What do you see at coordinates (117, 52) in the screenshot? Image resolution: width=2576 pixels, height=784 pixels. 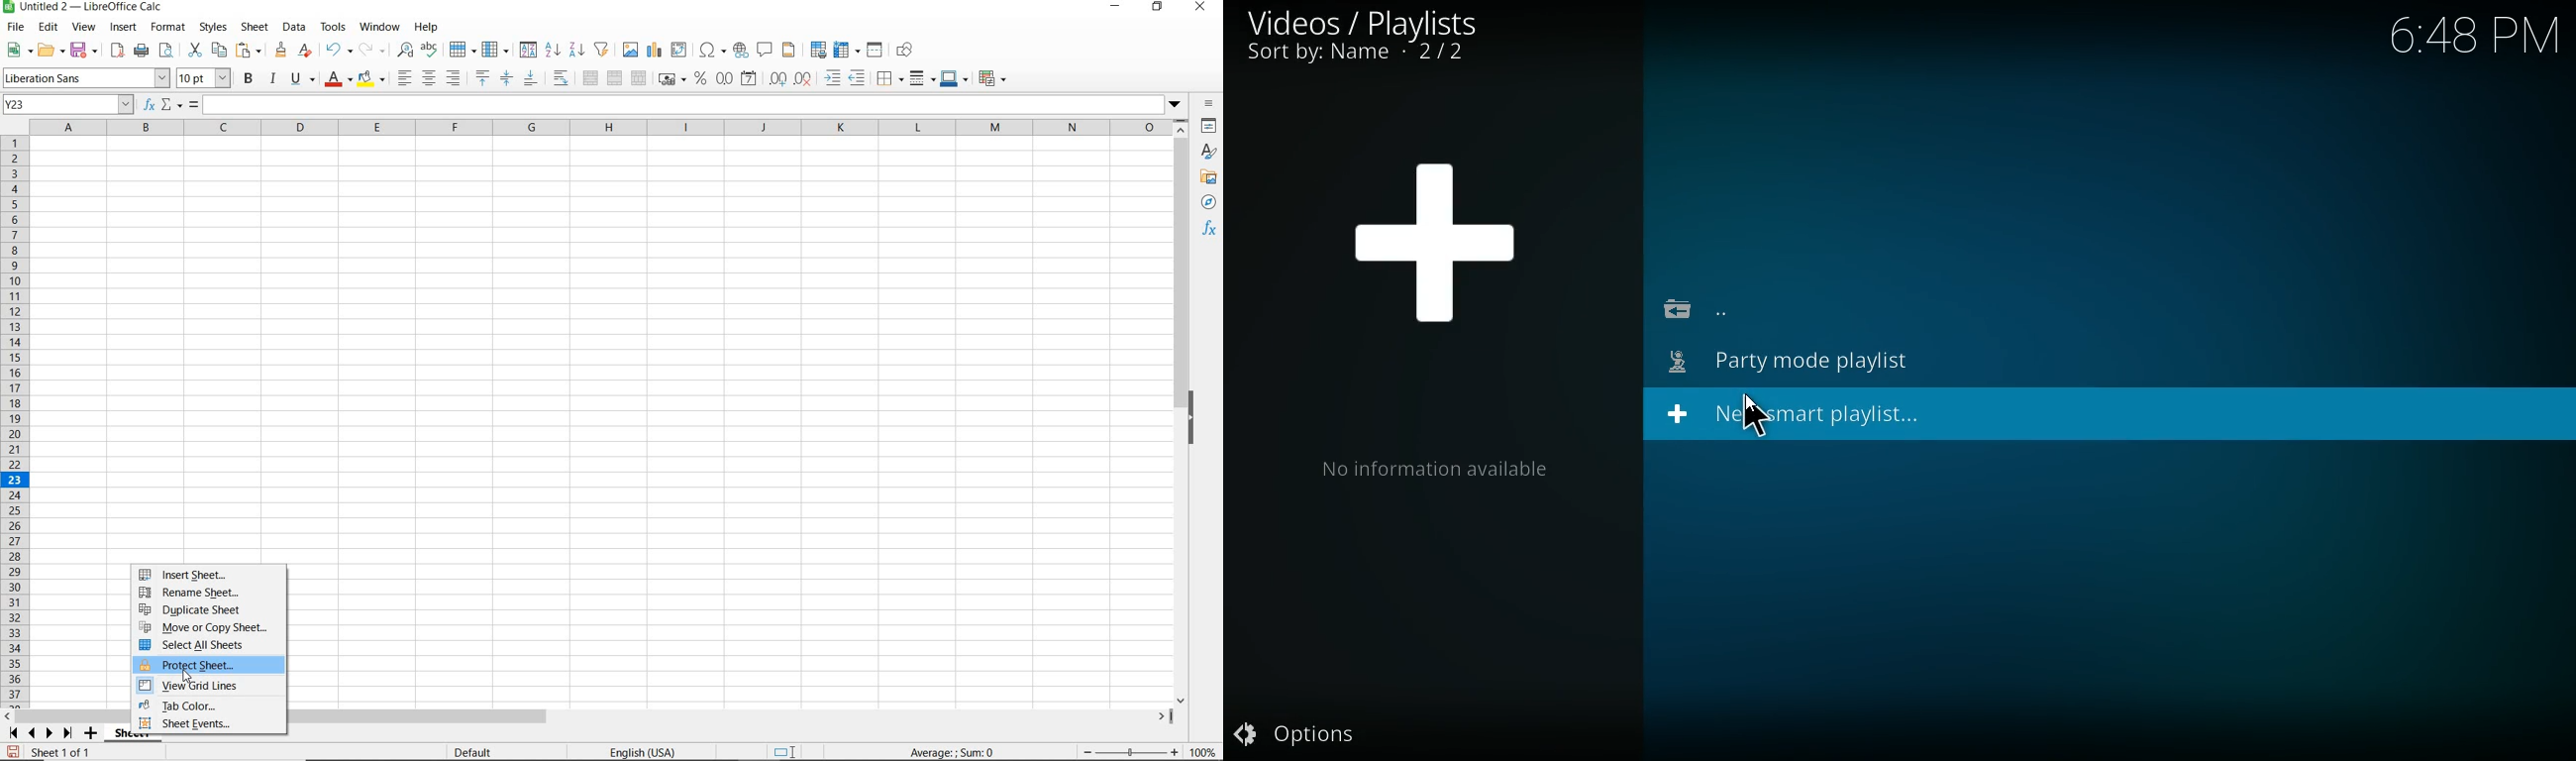 I see `EXPORT DIRECTLY AS PDF` at bounding box center [117, 52].